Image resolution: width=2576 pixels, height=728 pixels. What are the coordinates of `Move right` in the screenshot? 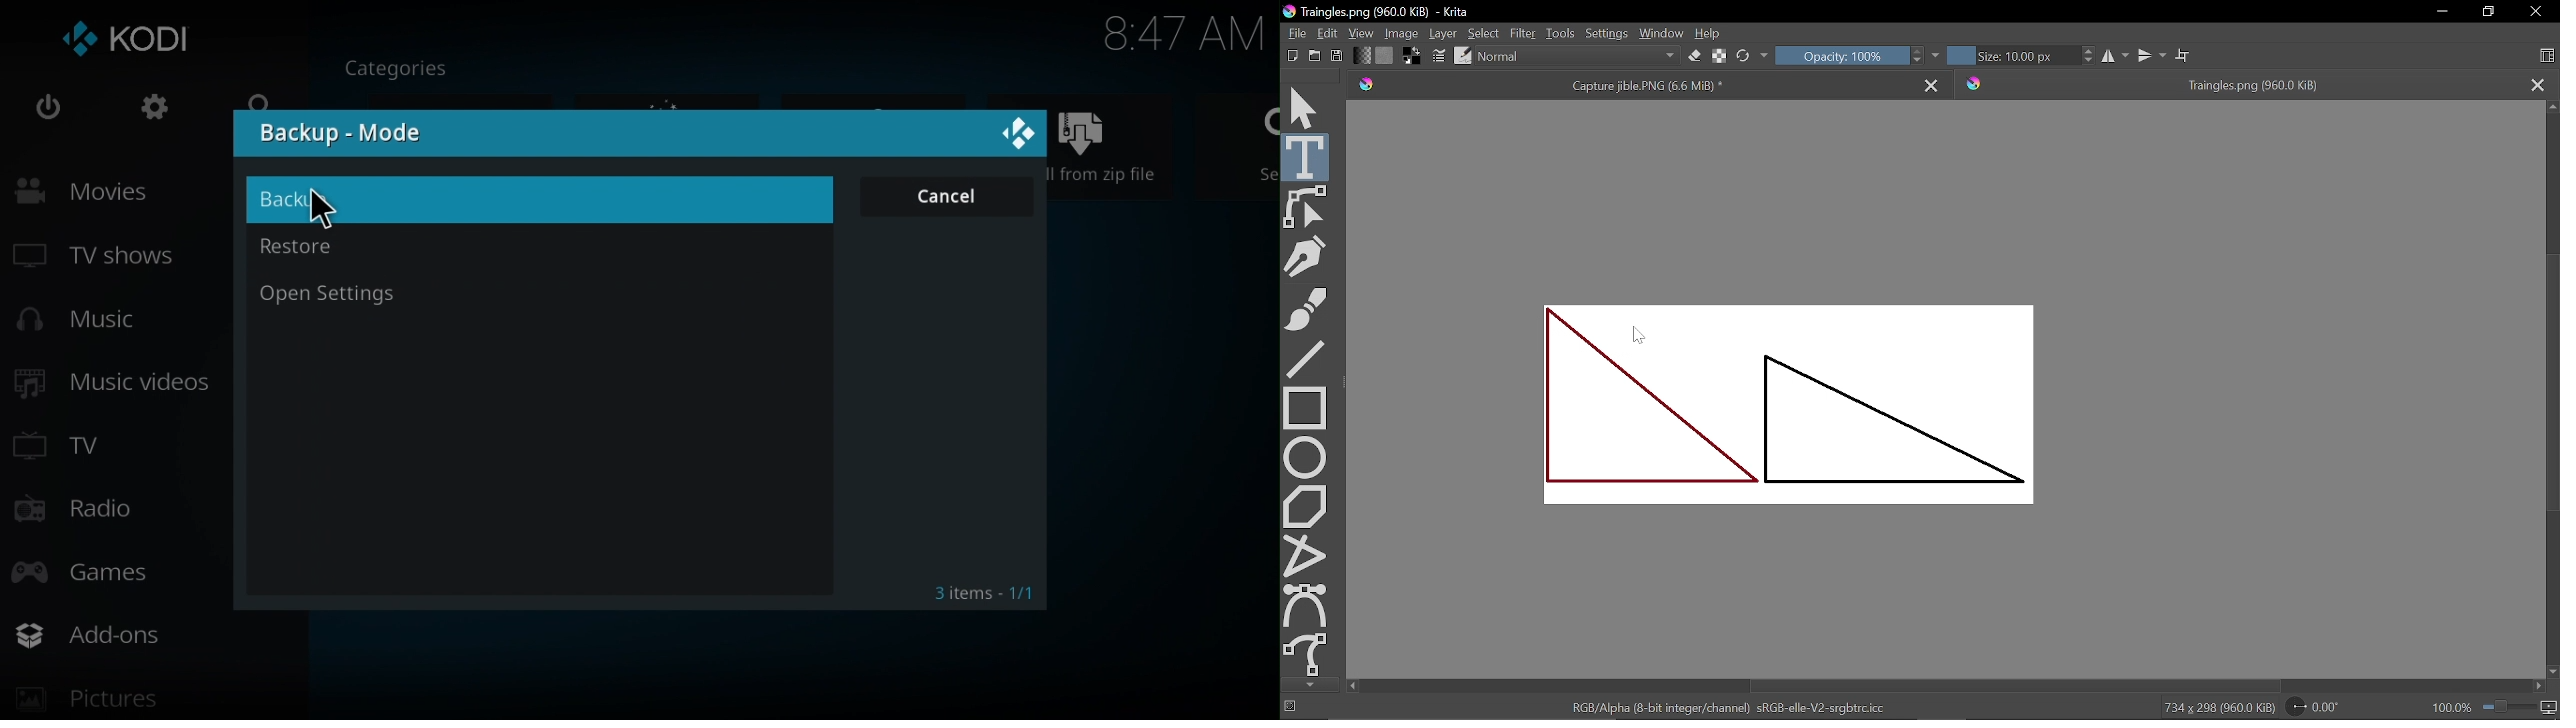 It's located at (2536, 687).